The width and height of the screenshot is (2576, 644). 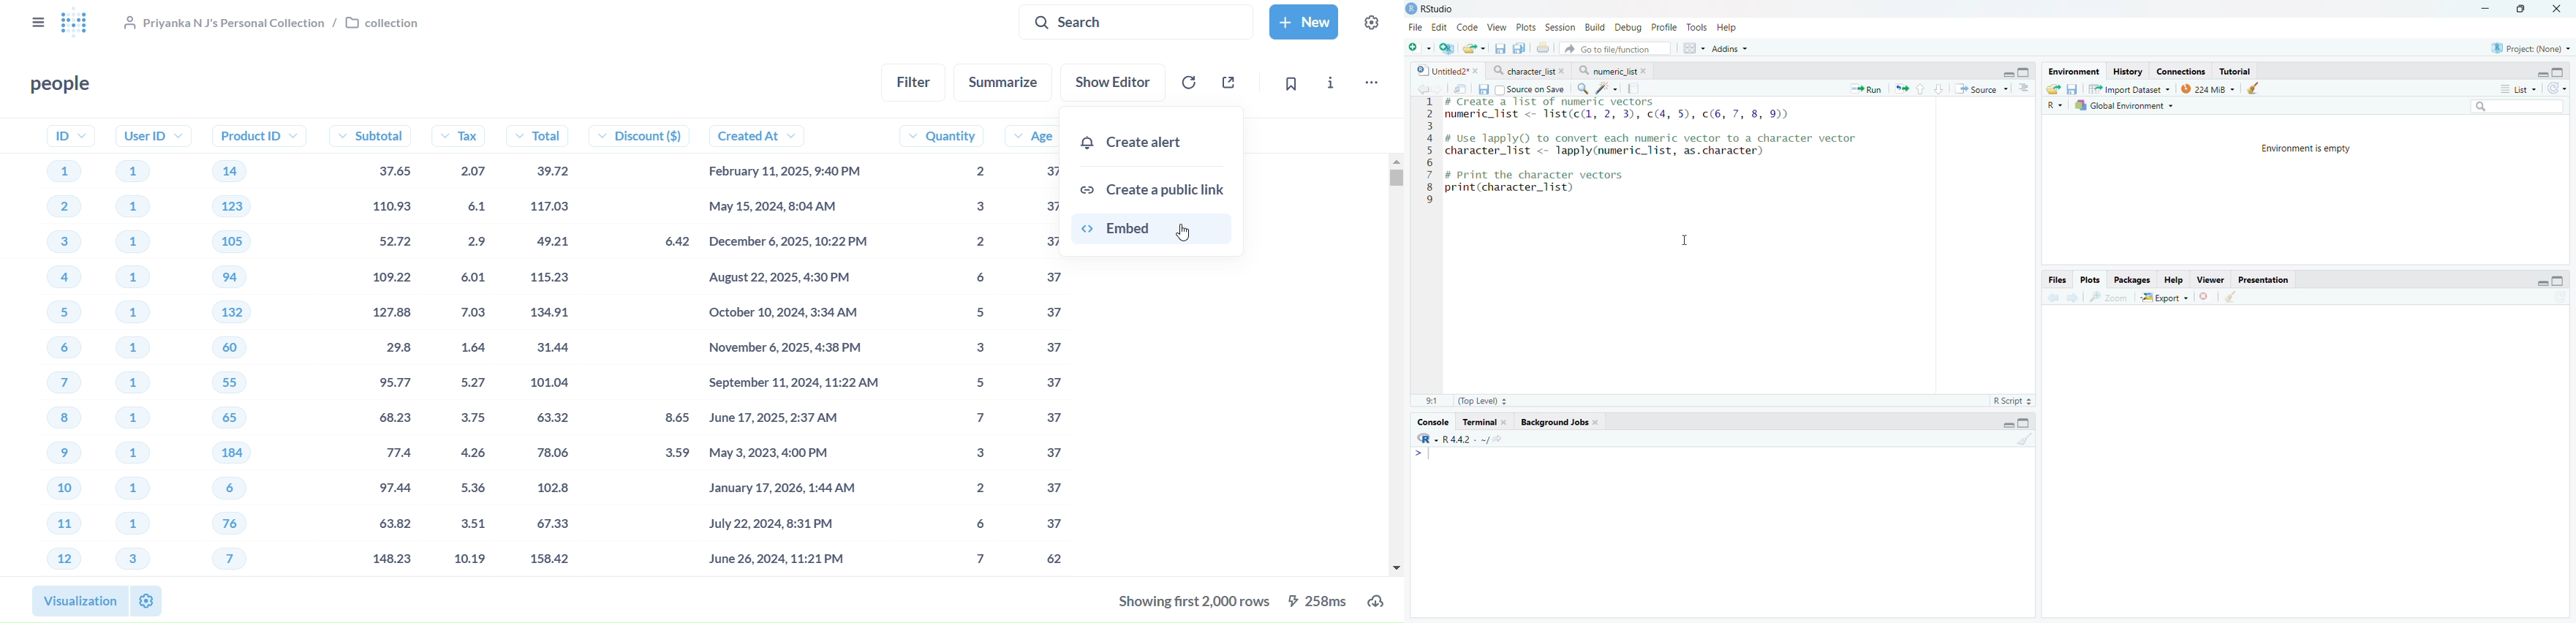 I want to click on Zoom, so click(x=2109, y=297).